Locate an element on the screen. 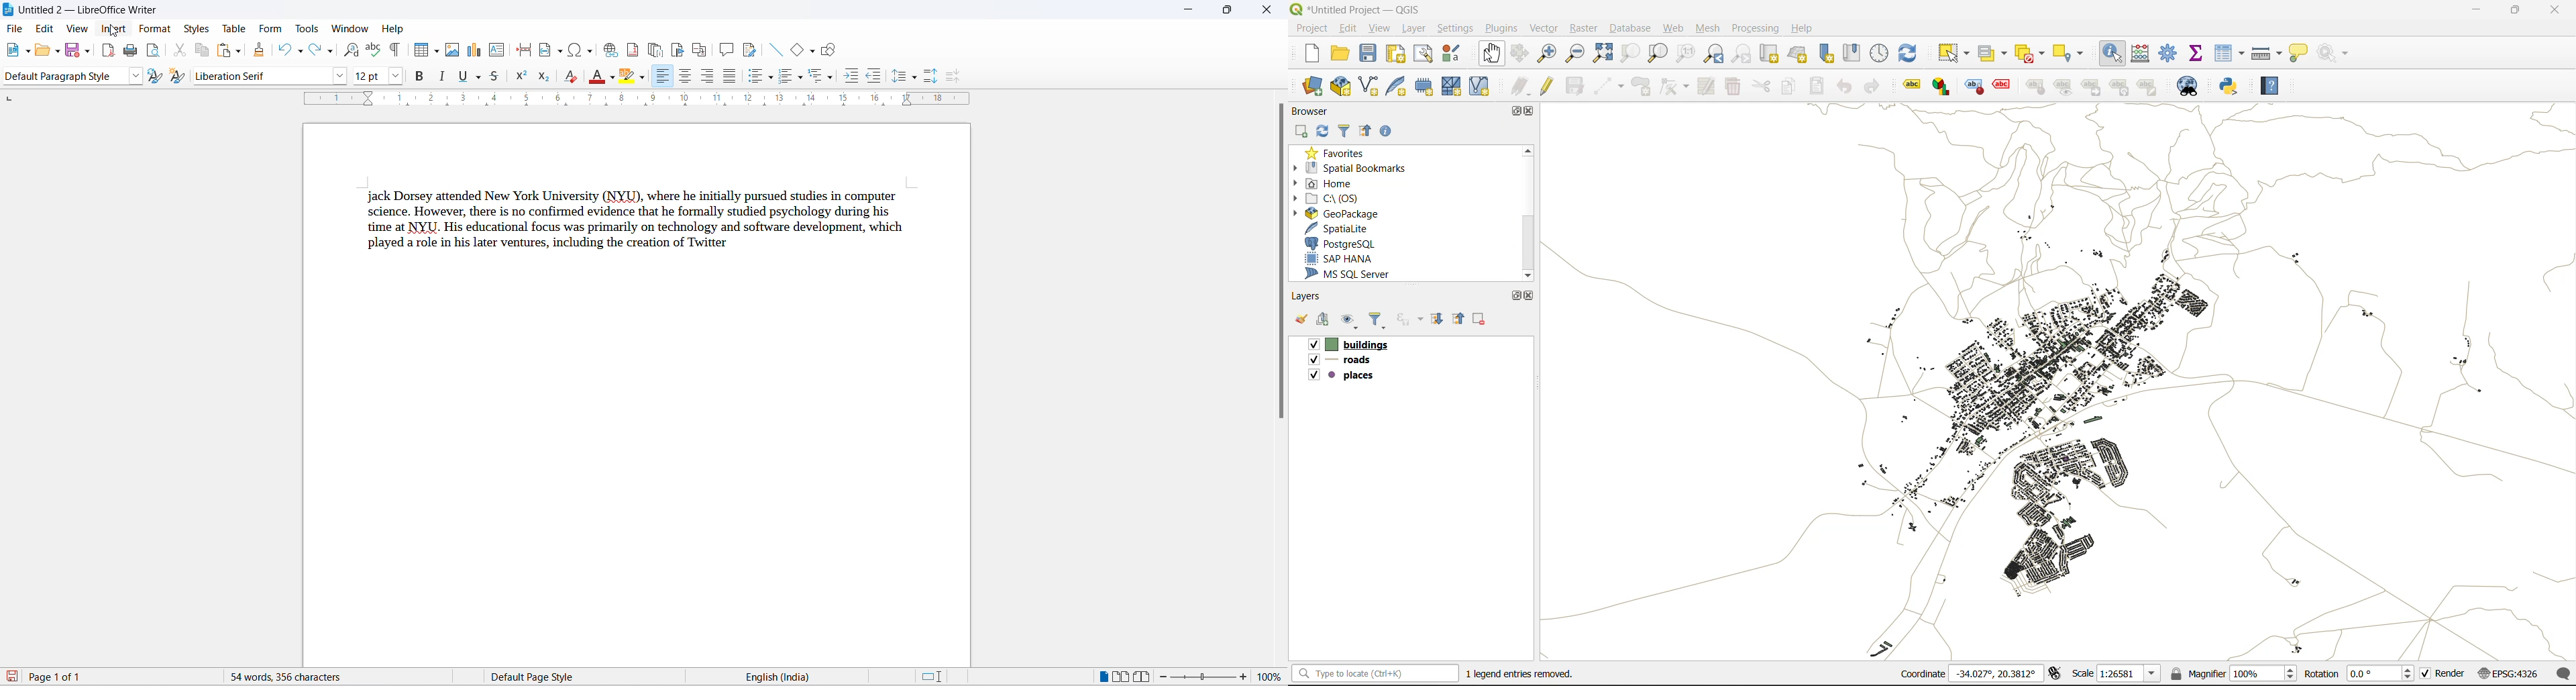 The width and height of the screenshot is (2576, 700). add is located at coordinates (1299, 132).